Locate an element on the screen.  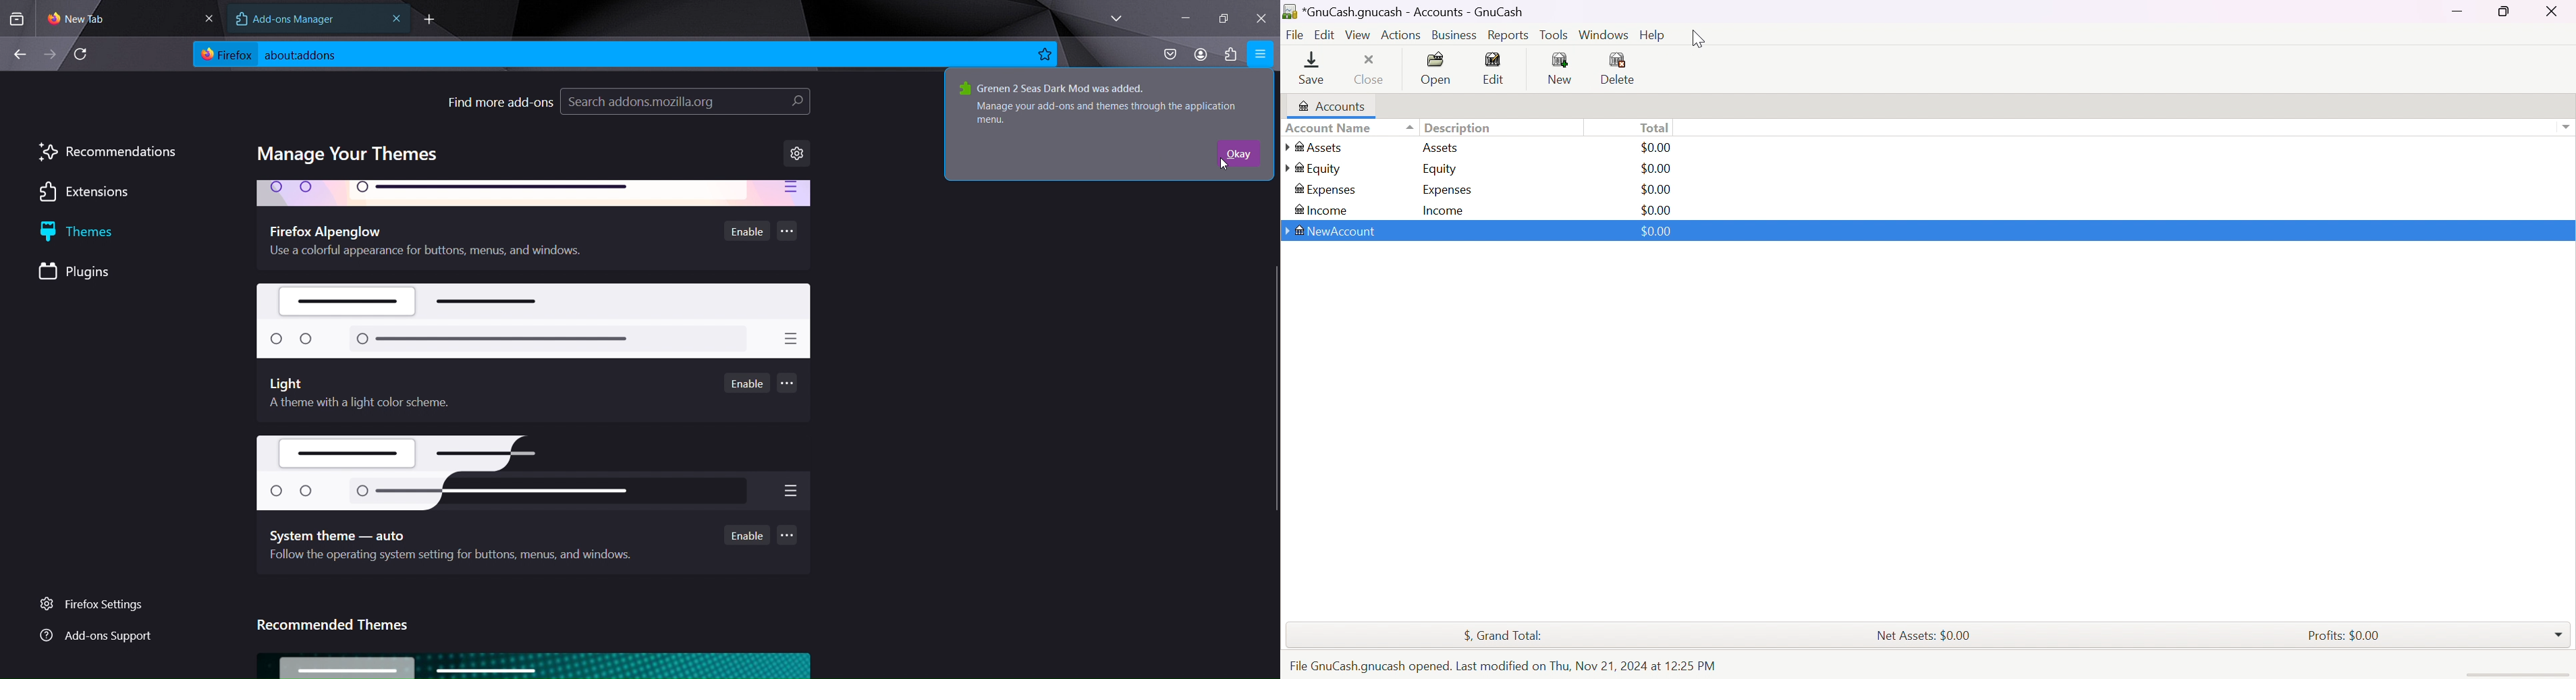
Light
A theme with a light color scheme. is located at coordinates (349, 395).